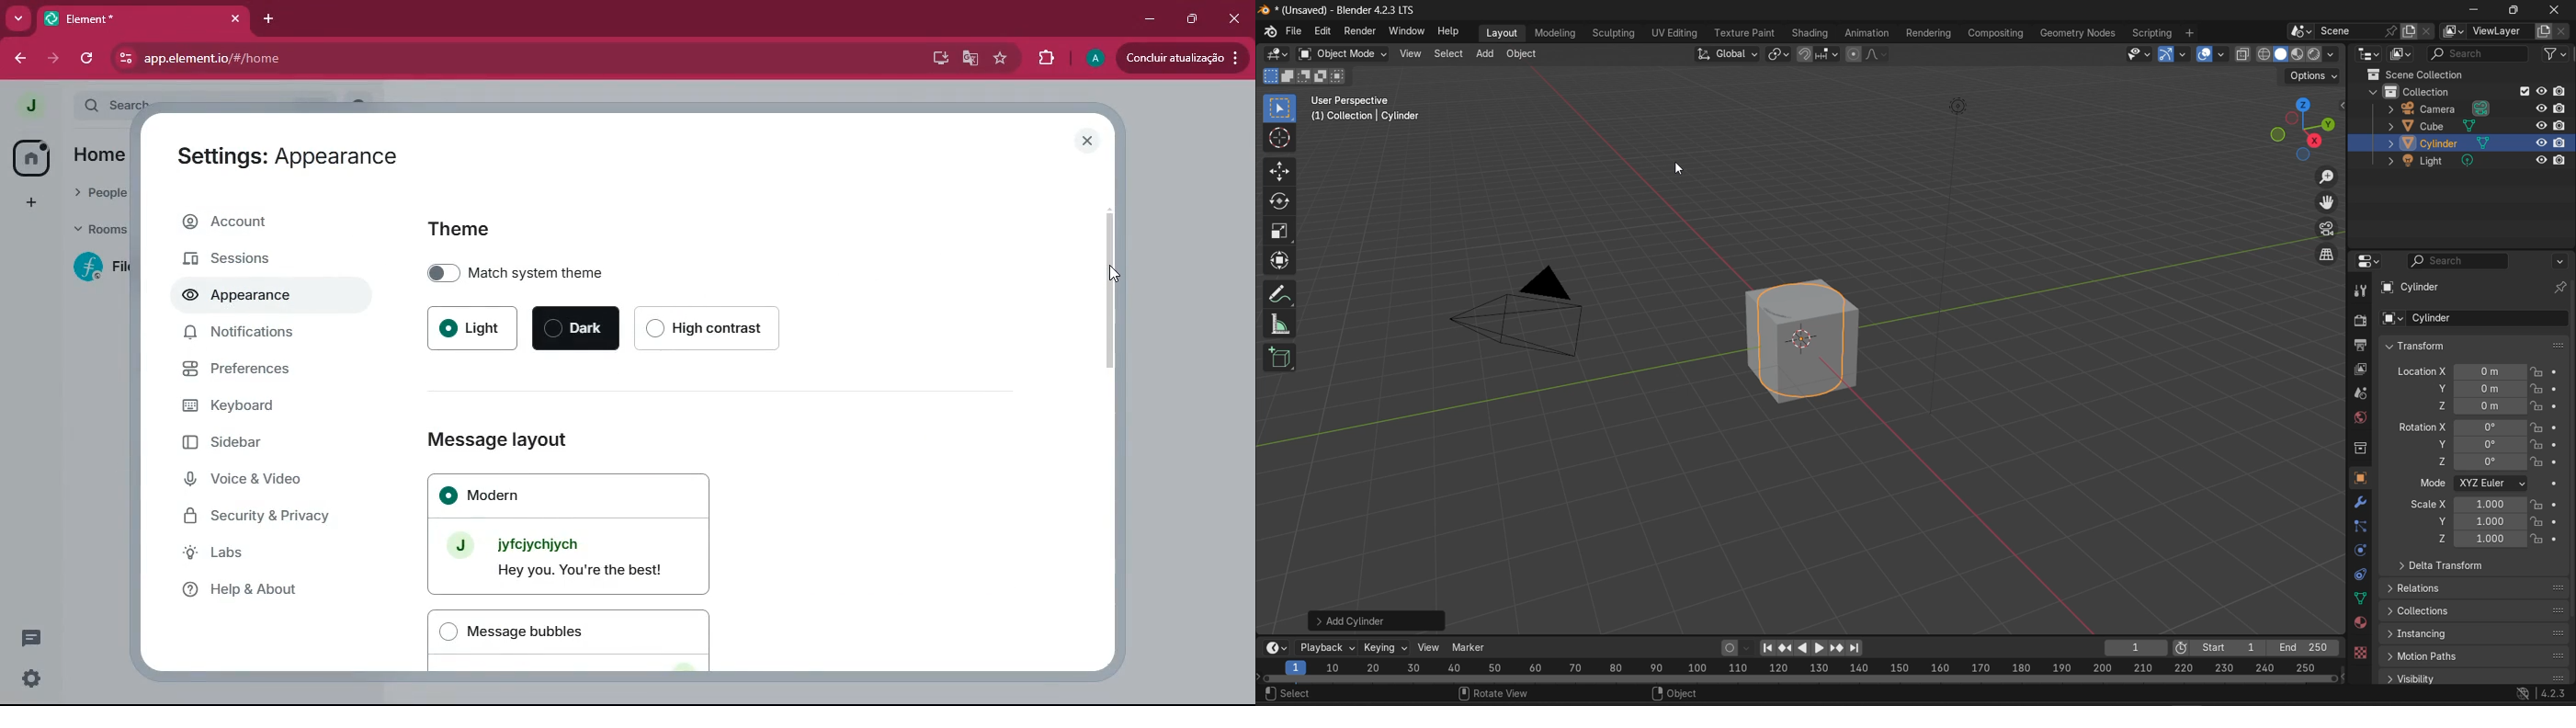 The width and height of the screenshot is (2576, 728). What do you see at coordinates (2333, 54) in the screenshot?
I see `shading` at bounding box center [2333, 54].